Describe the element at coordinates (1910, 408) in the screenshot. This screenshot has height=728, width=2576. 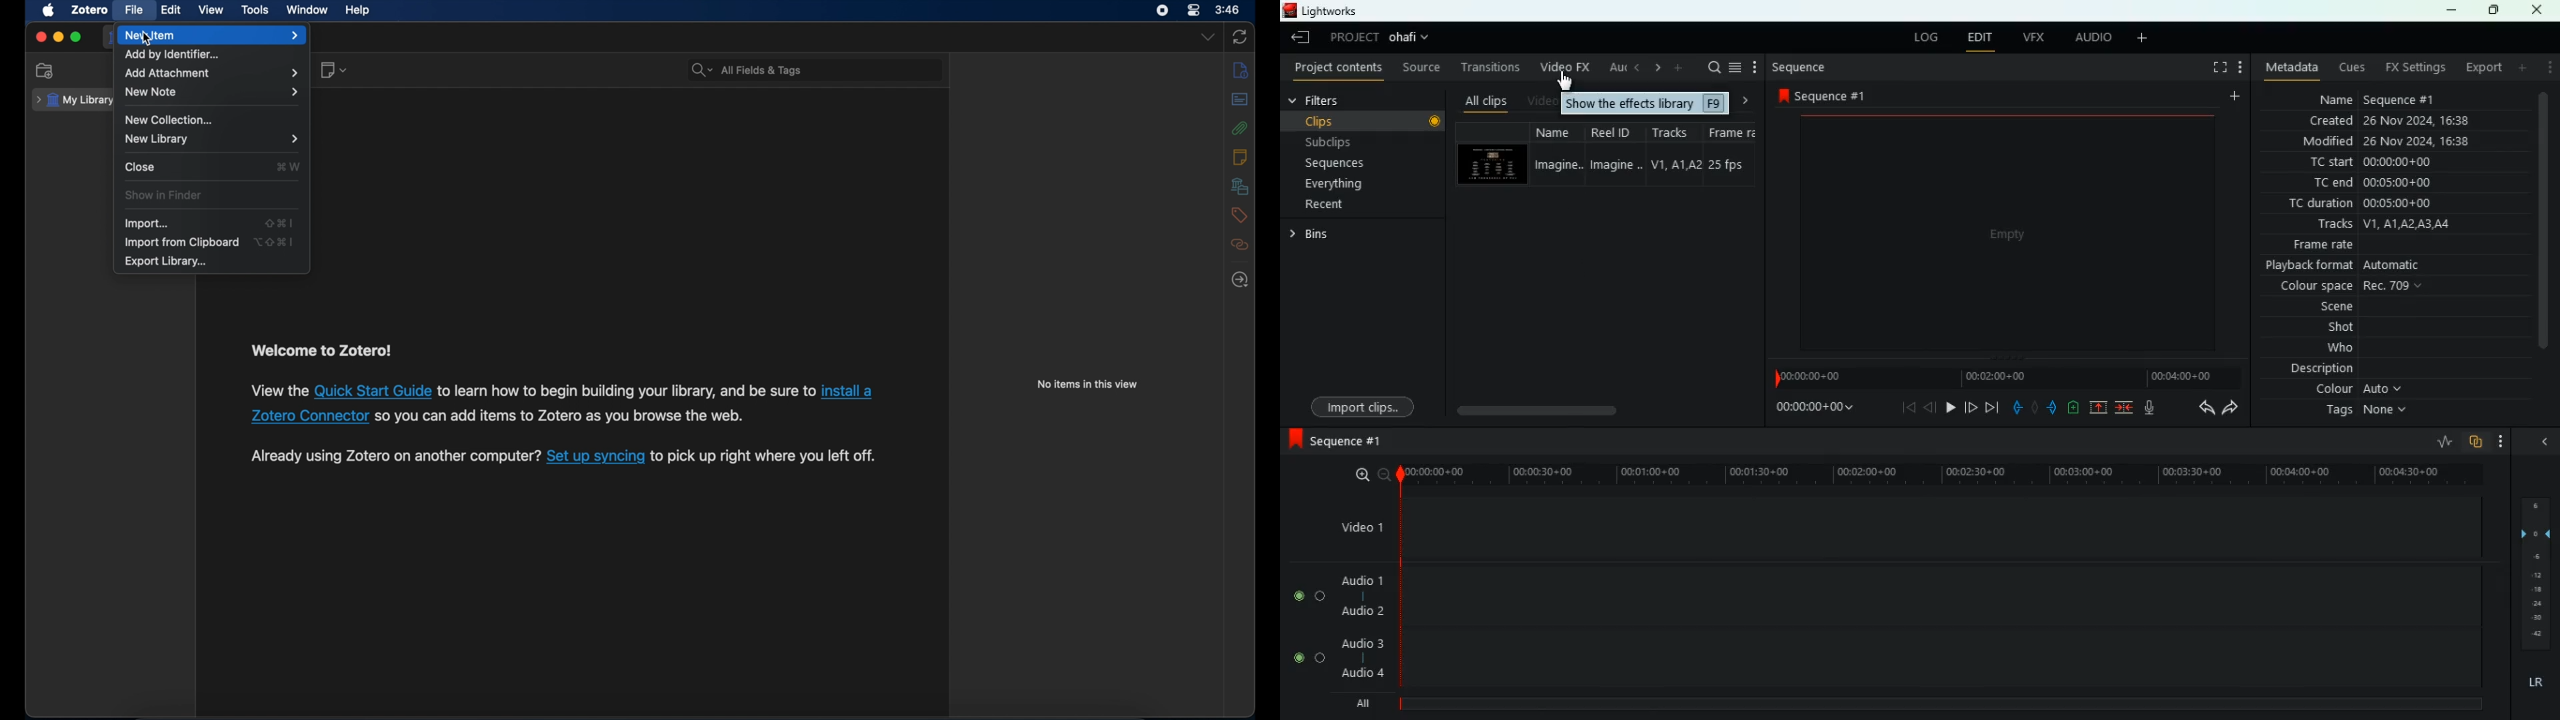
I see `back` at that location.